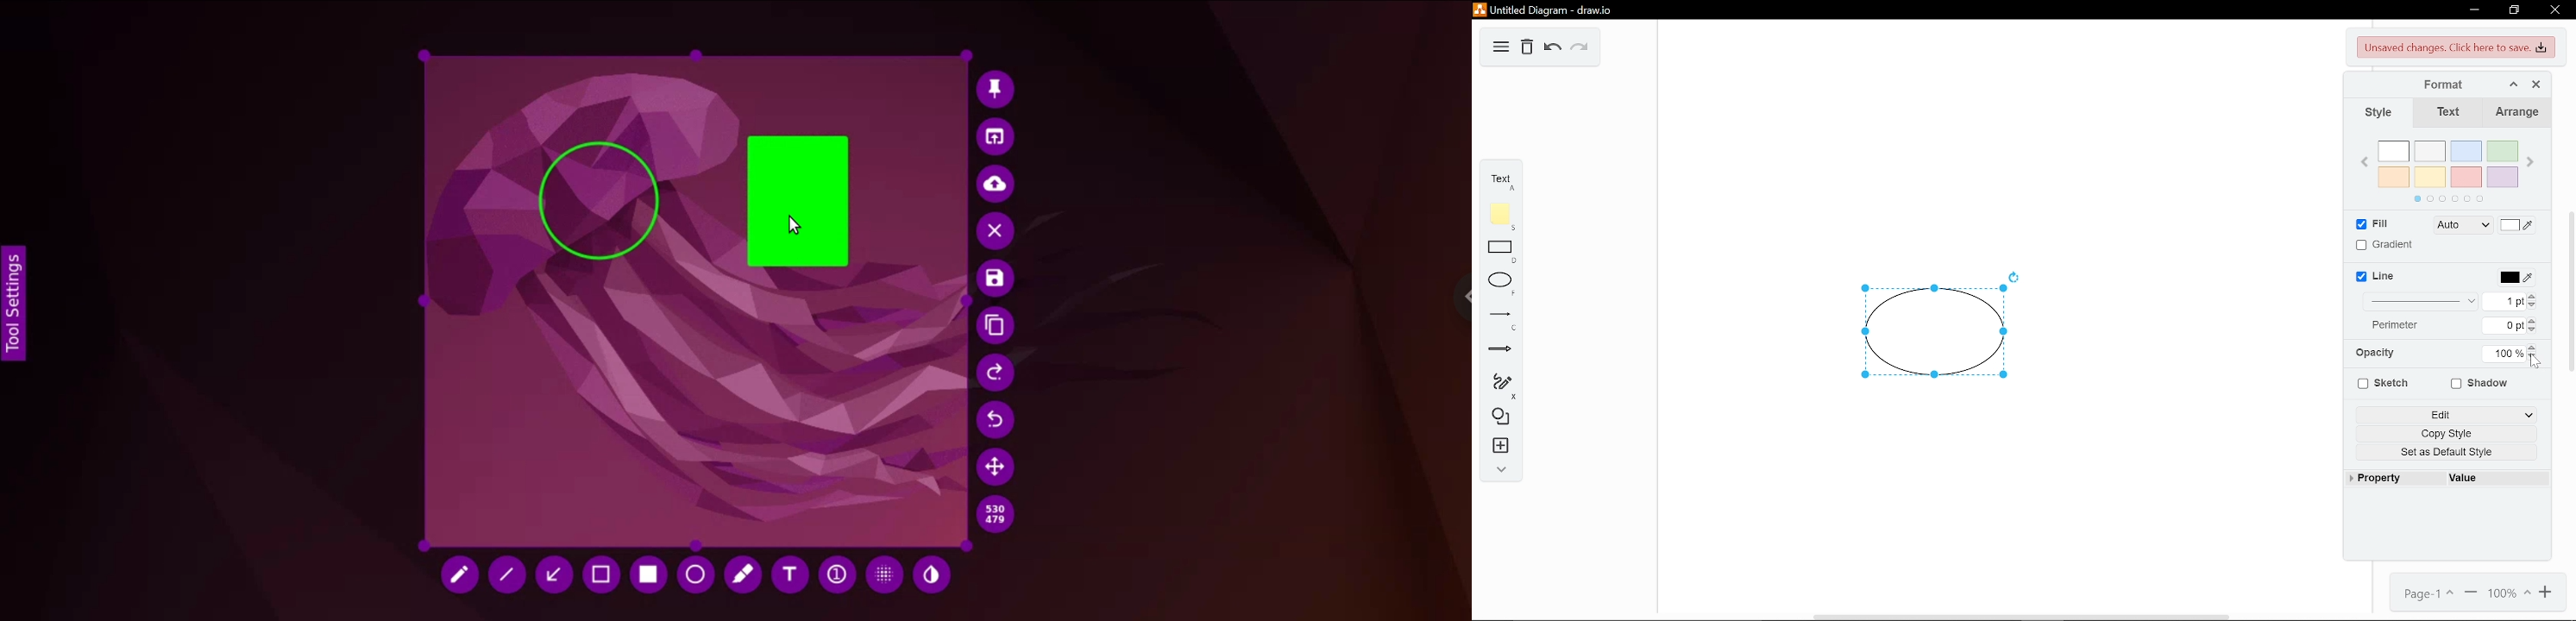 Image resolution: width=2576 pixels, height=644 pixels. Describe the element at coordinates (512, 576) in the screenshot. I see `line ` at that location.